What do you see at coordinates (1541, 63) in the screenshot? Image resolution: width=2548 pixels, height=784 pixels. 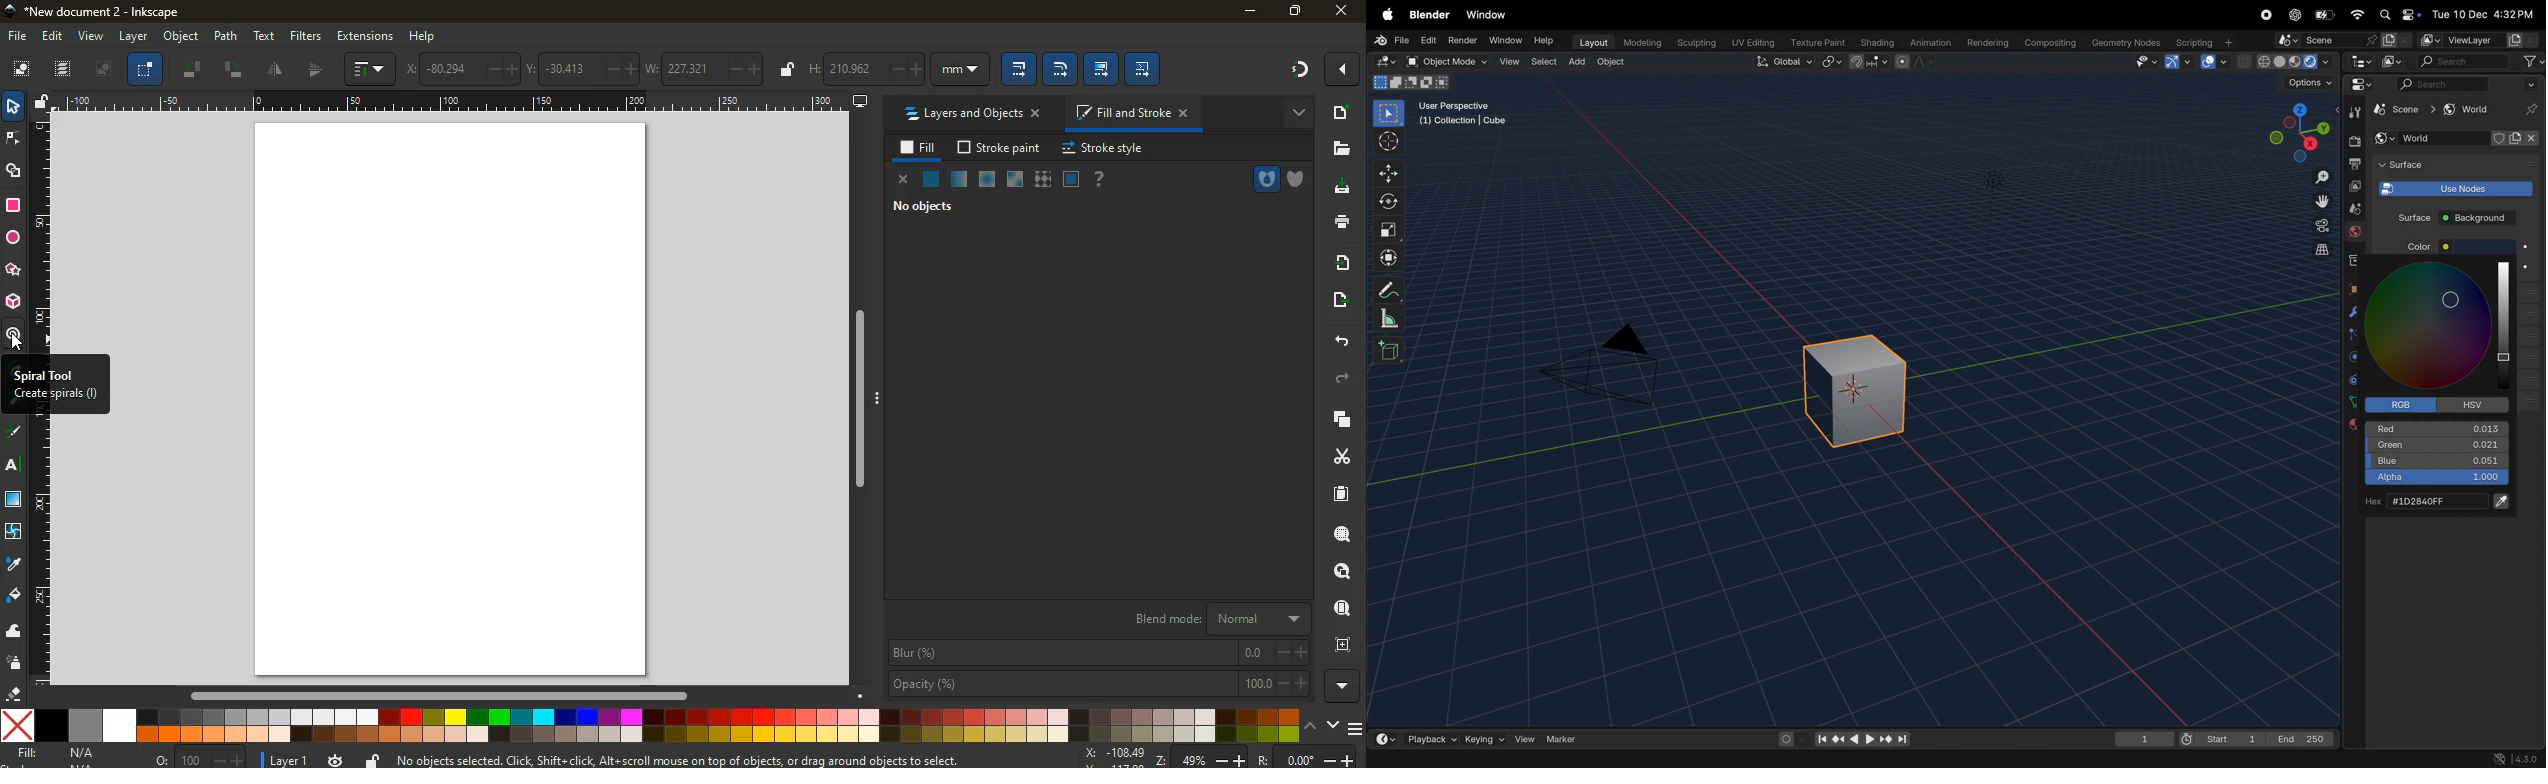 I see `select` at bounding box center [1541, 63].